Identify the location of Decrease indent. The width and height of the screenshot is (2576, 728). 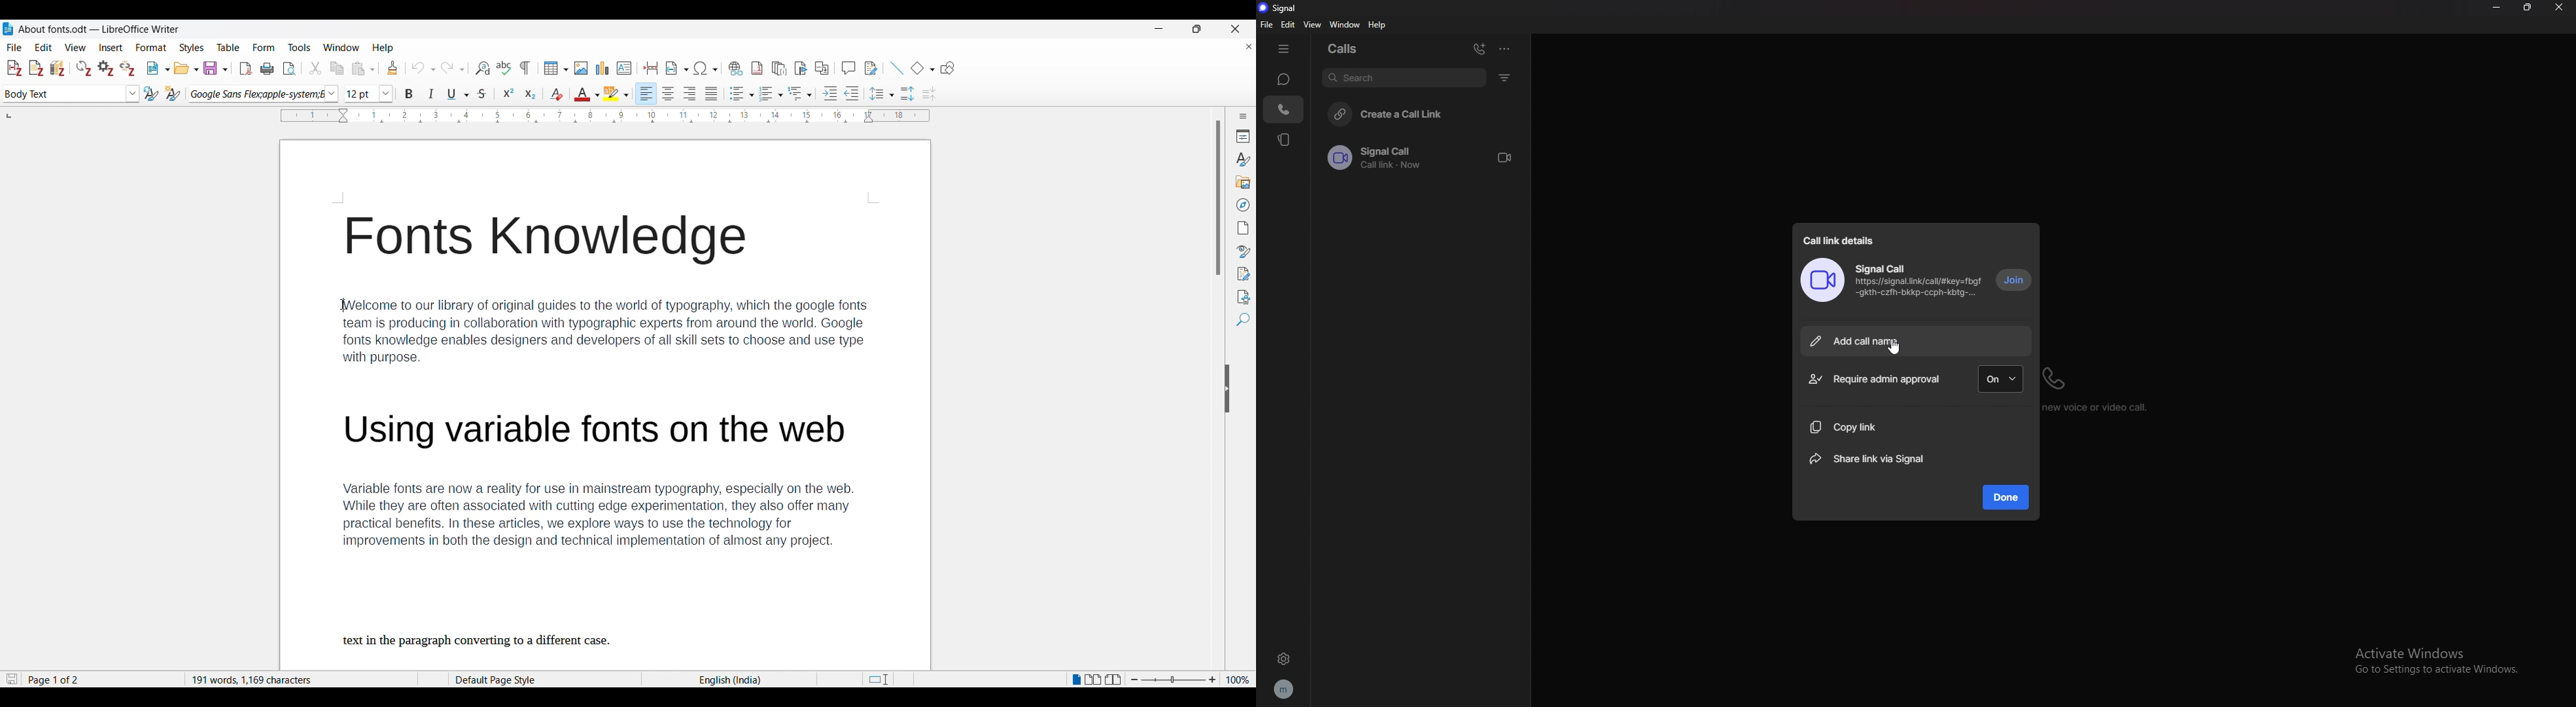
(851, 93).